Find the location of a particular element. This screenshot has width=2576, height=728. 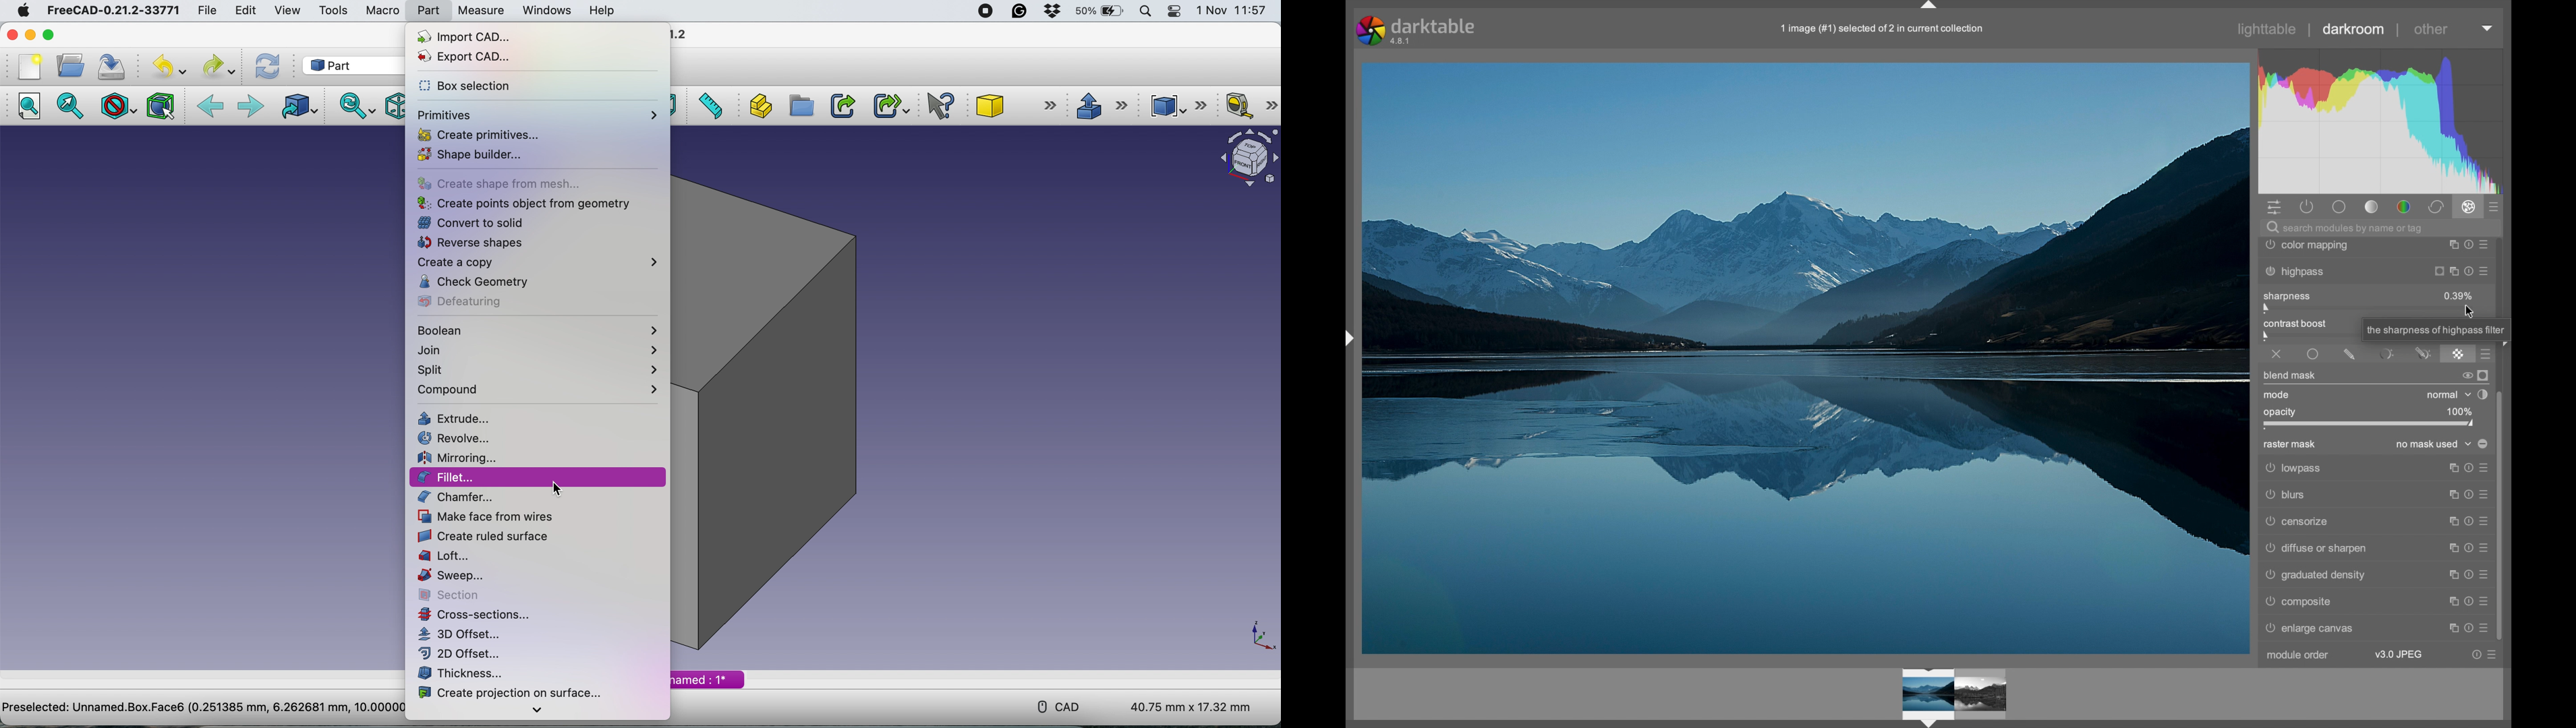

sync view is located at coordinates (354, 107).